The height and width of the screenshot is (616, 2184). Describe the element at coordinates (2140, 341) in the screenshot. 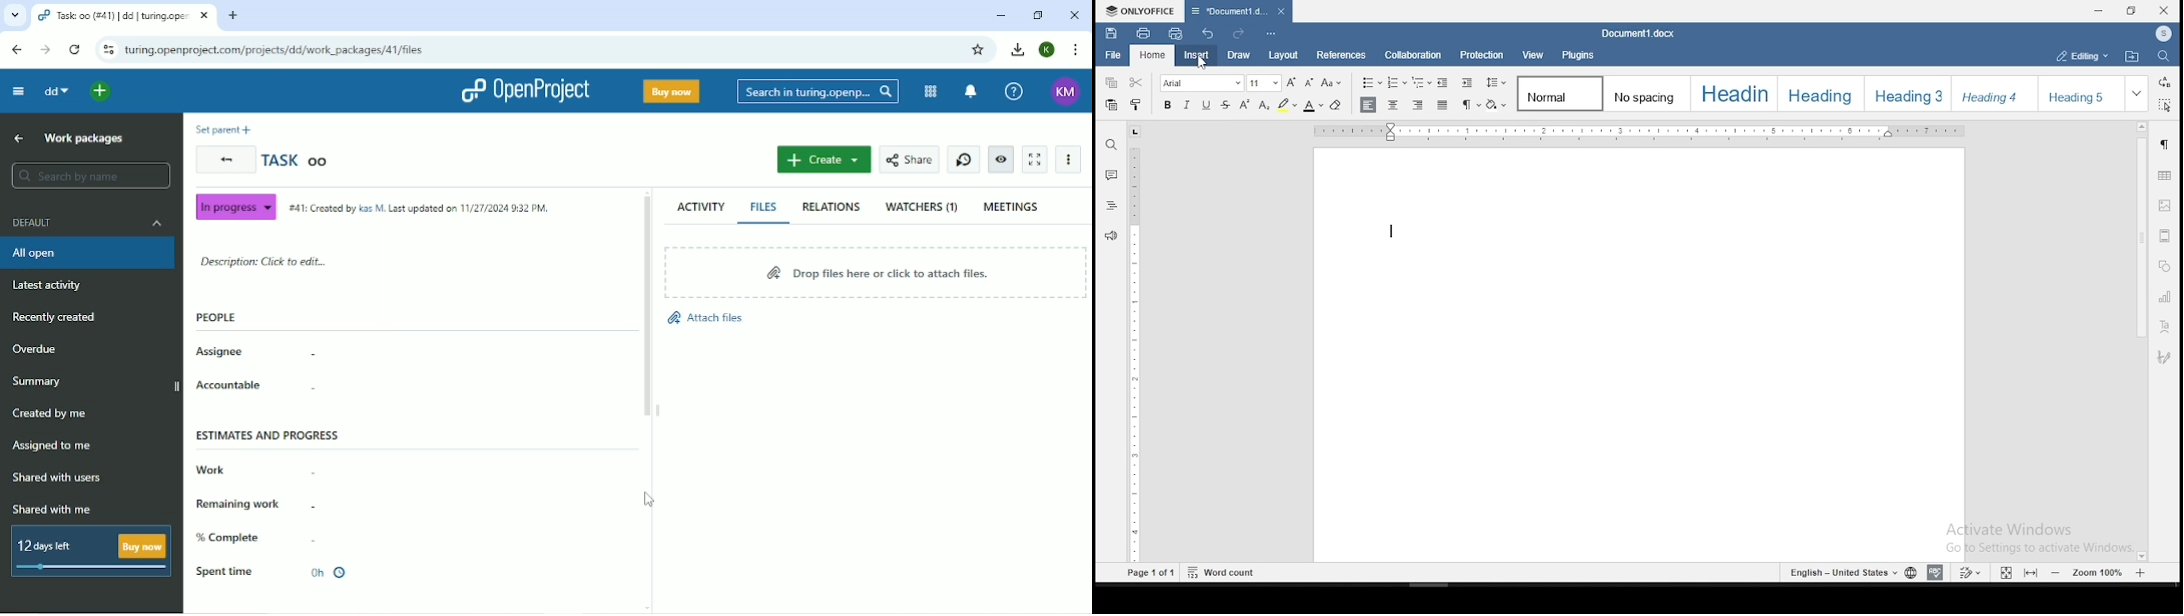

I see `scrollbar` at that location.